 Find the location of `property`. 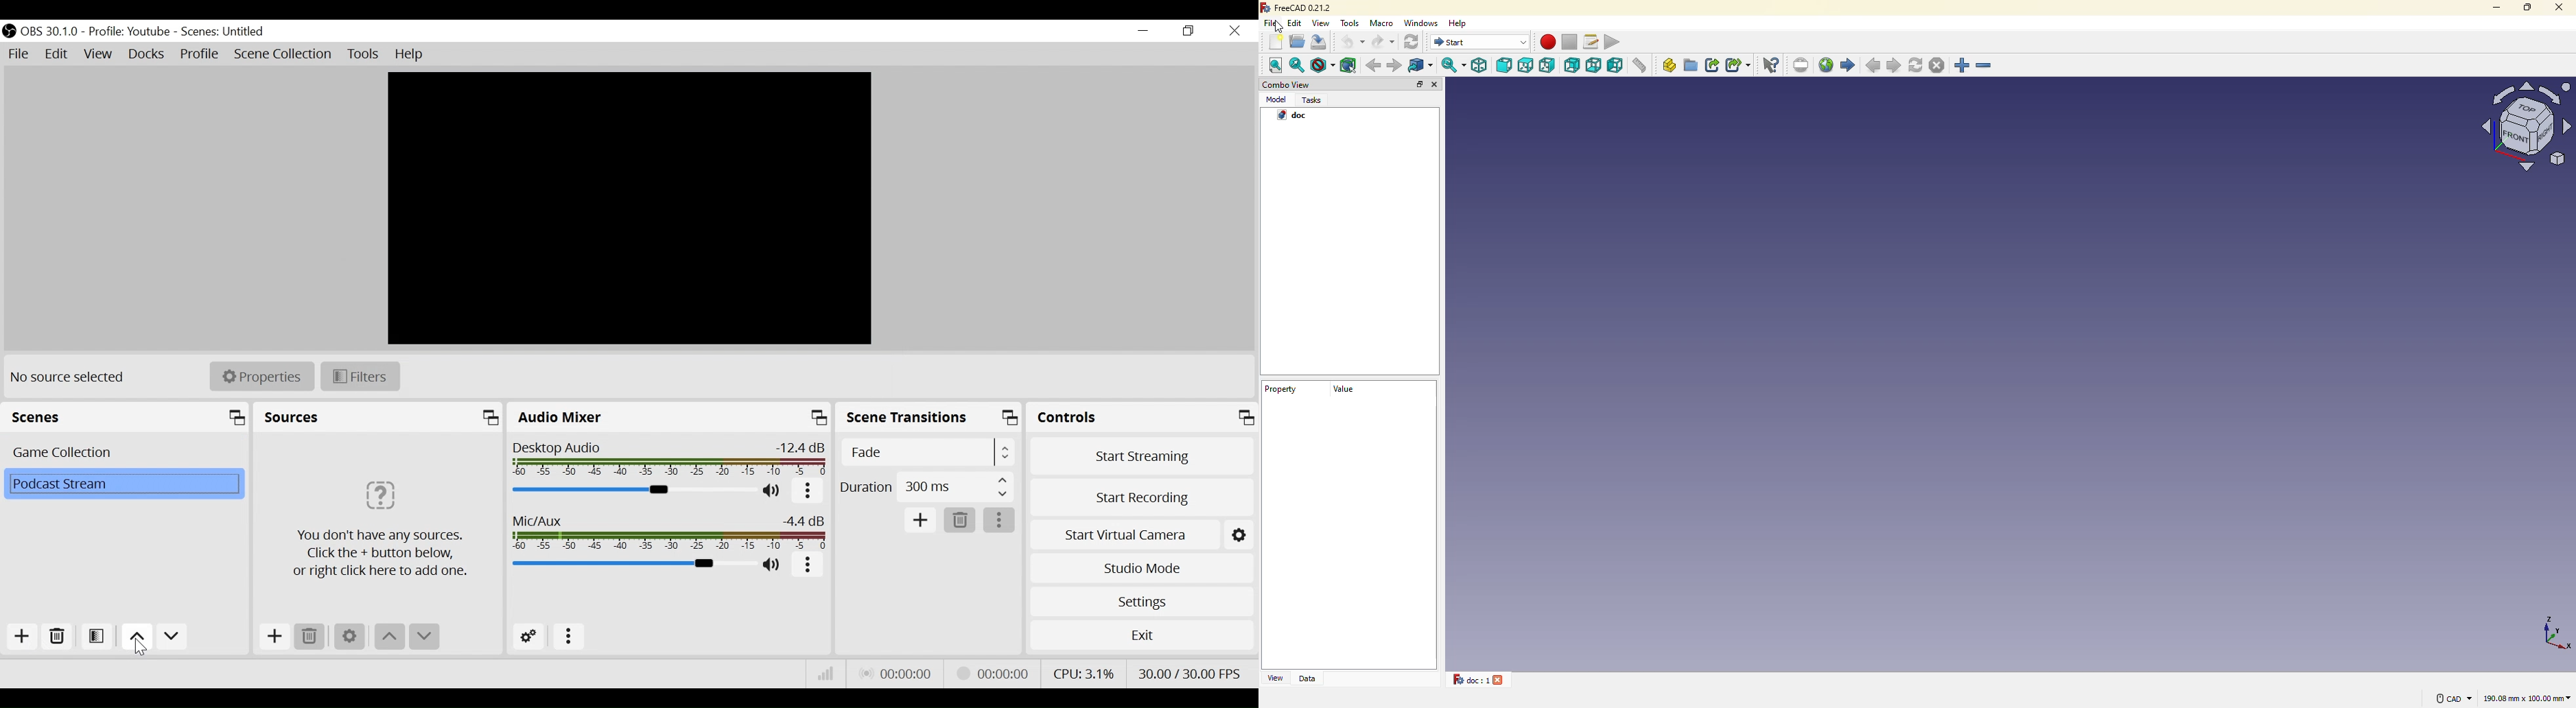

property is located at coordinates (1281, 391).